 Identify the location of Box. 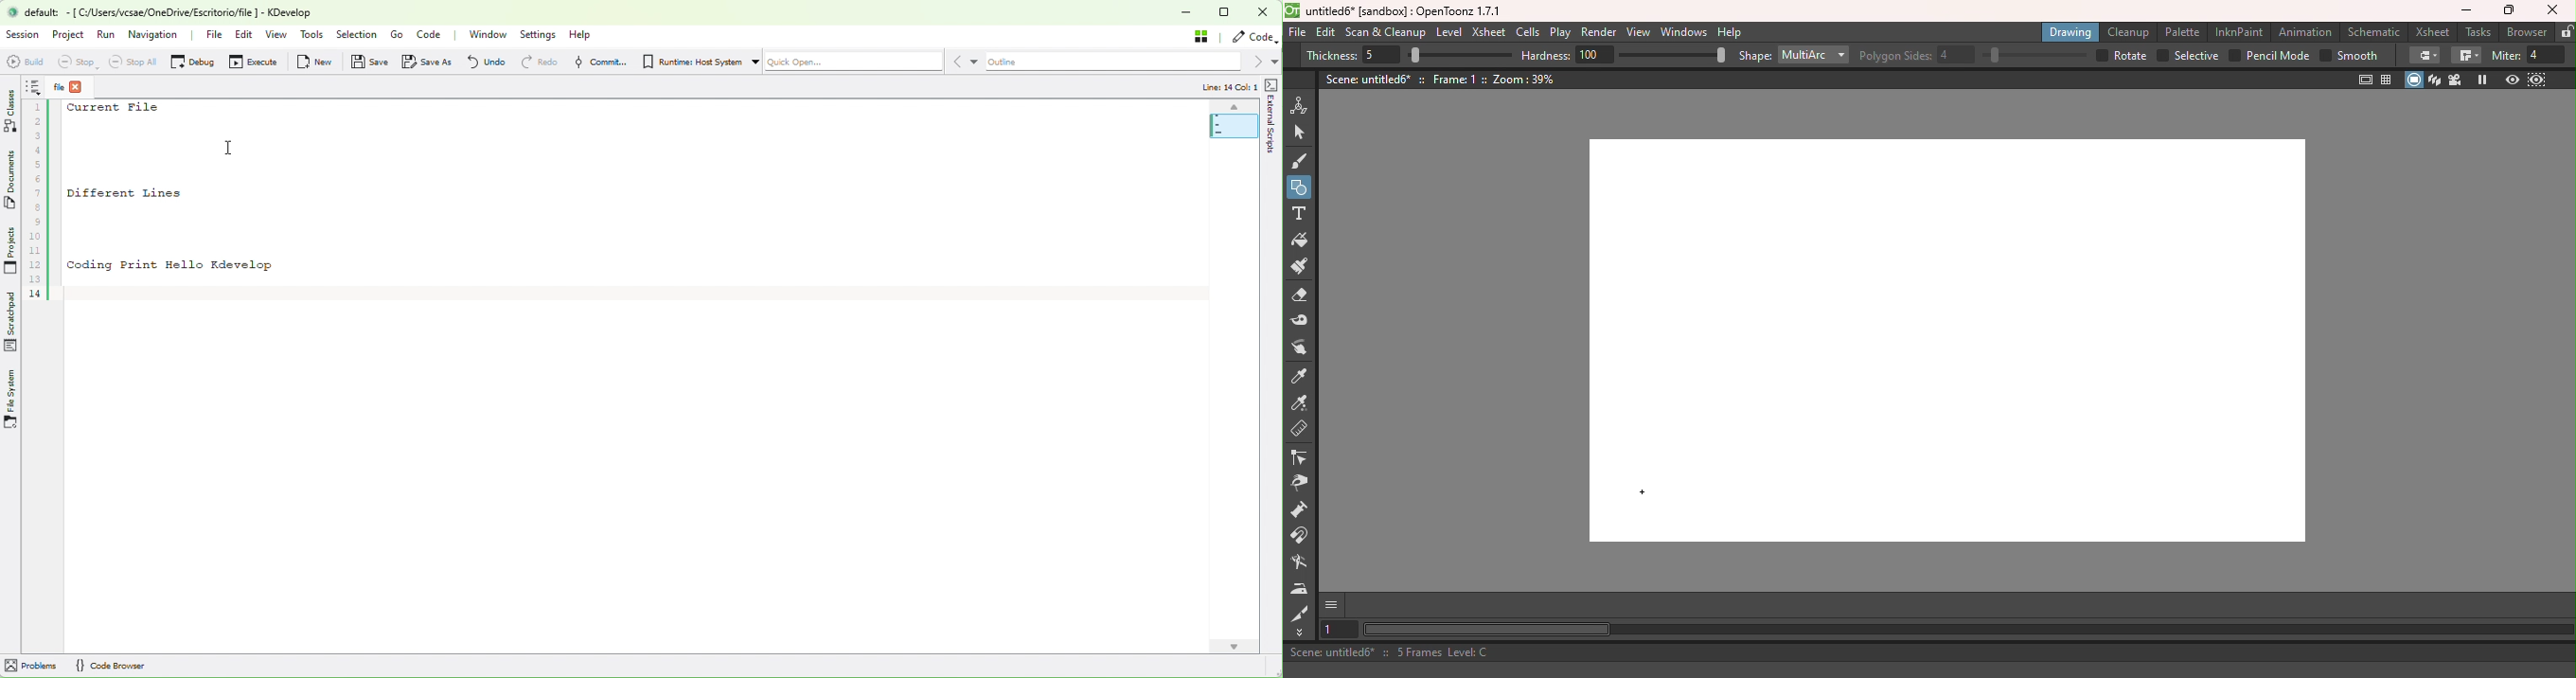
(1227, 13).